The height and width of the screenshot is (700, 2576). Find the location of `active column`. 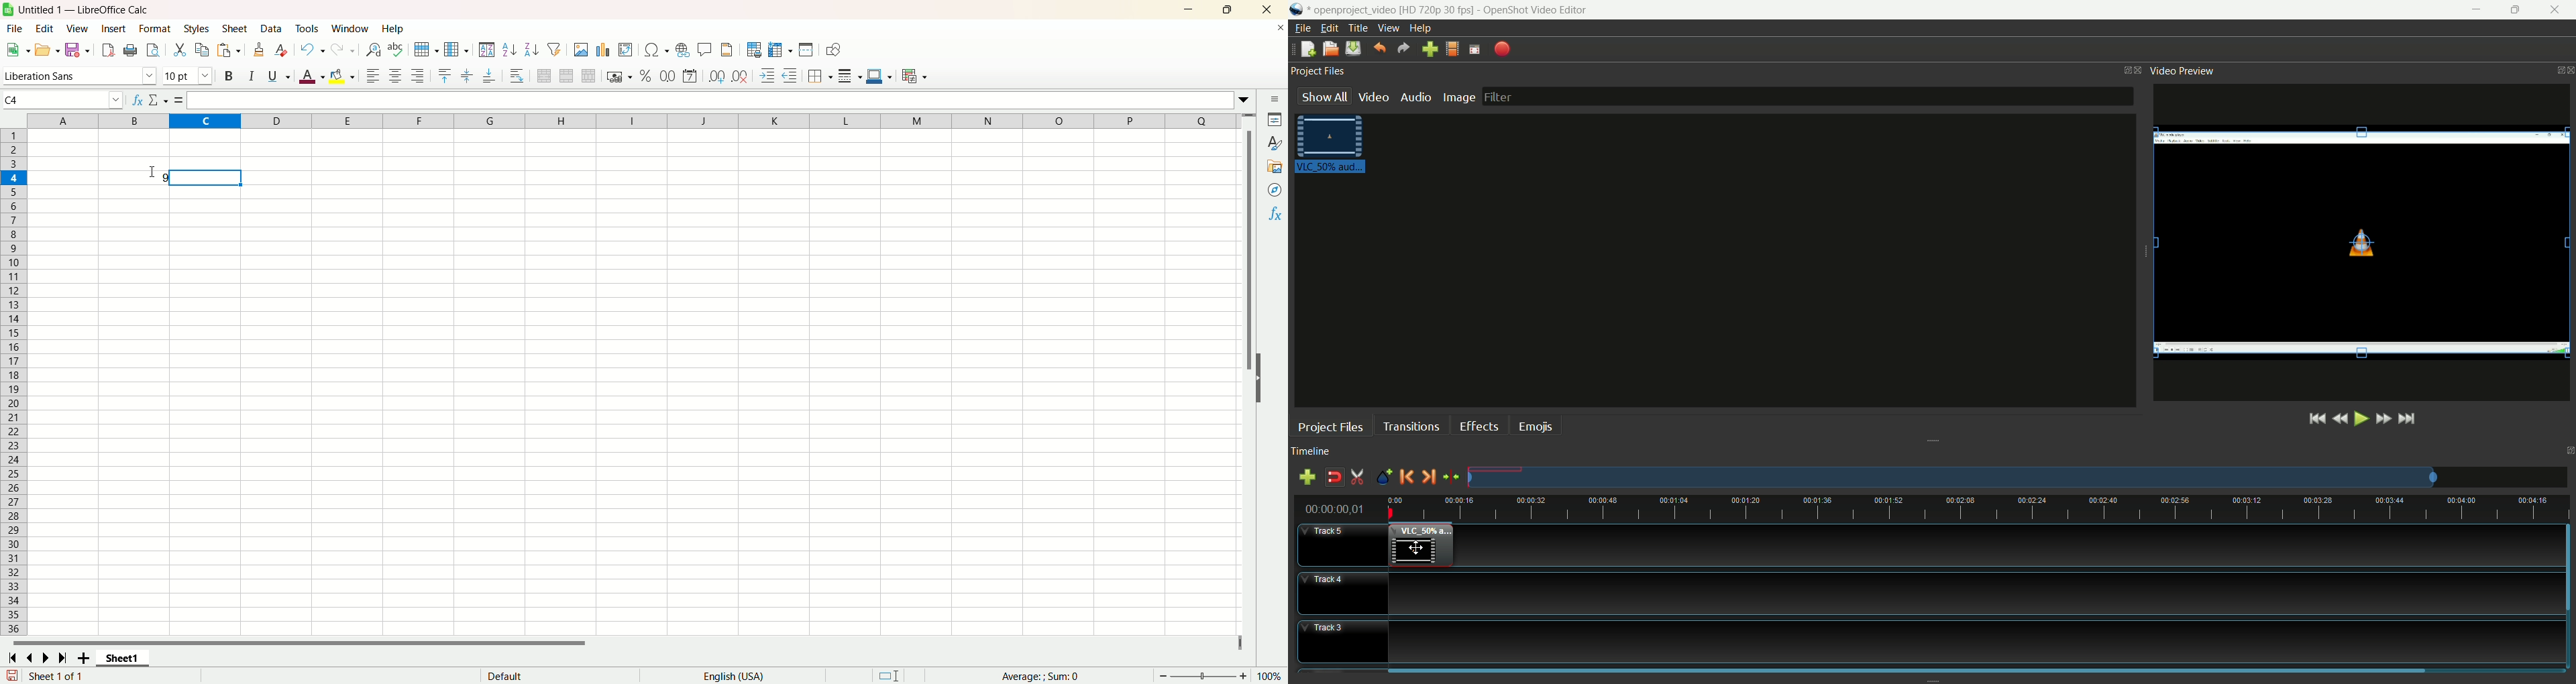

active column is located at coordinates (204, 121).